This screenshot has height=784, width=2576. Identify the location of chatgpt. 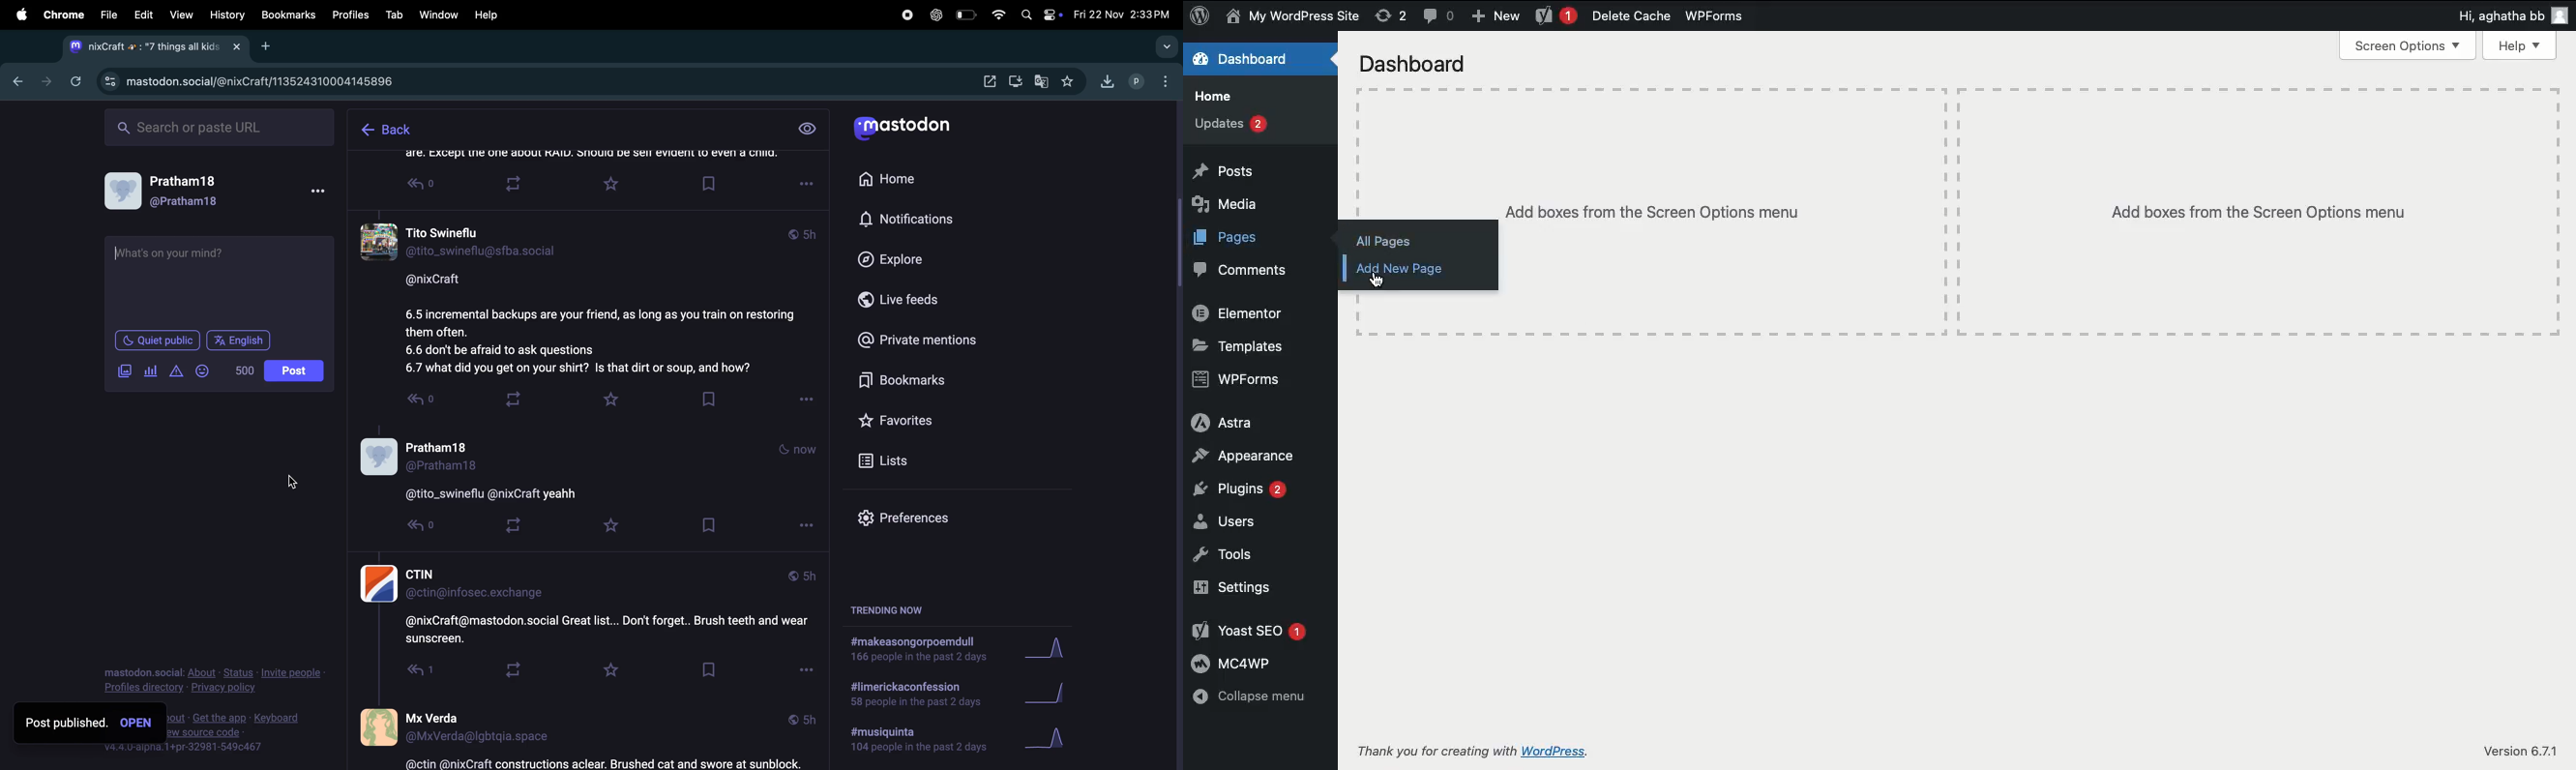
(935, 15).